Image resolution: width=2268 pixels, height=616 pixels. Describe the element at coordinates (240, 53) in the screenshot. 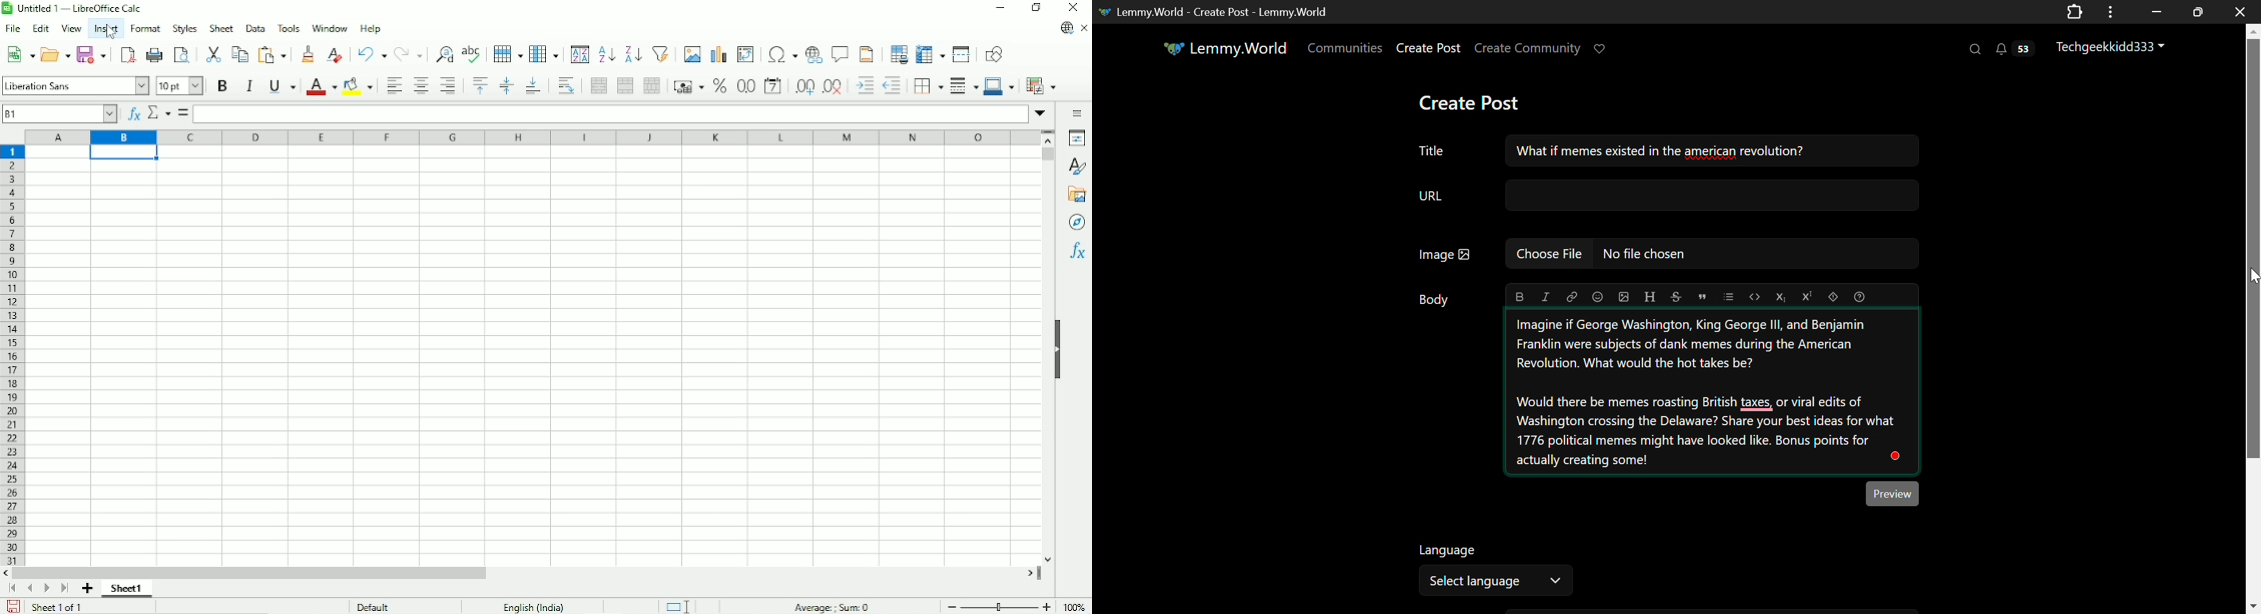

I see `Copy` at that location.